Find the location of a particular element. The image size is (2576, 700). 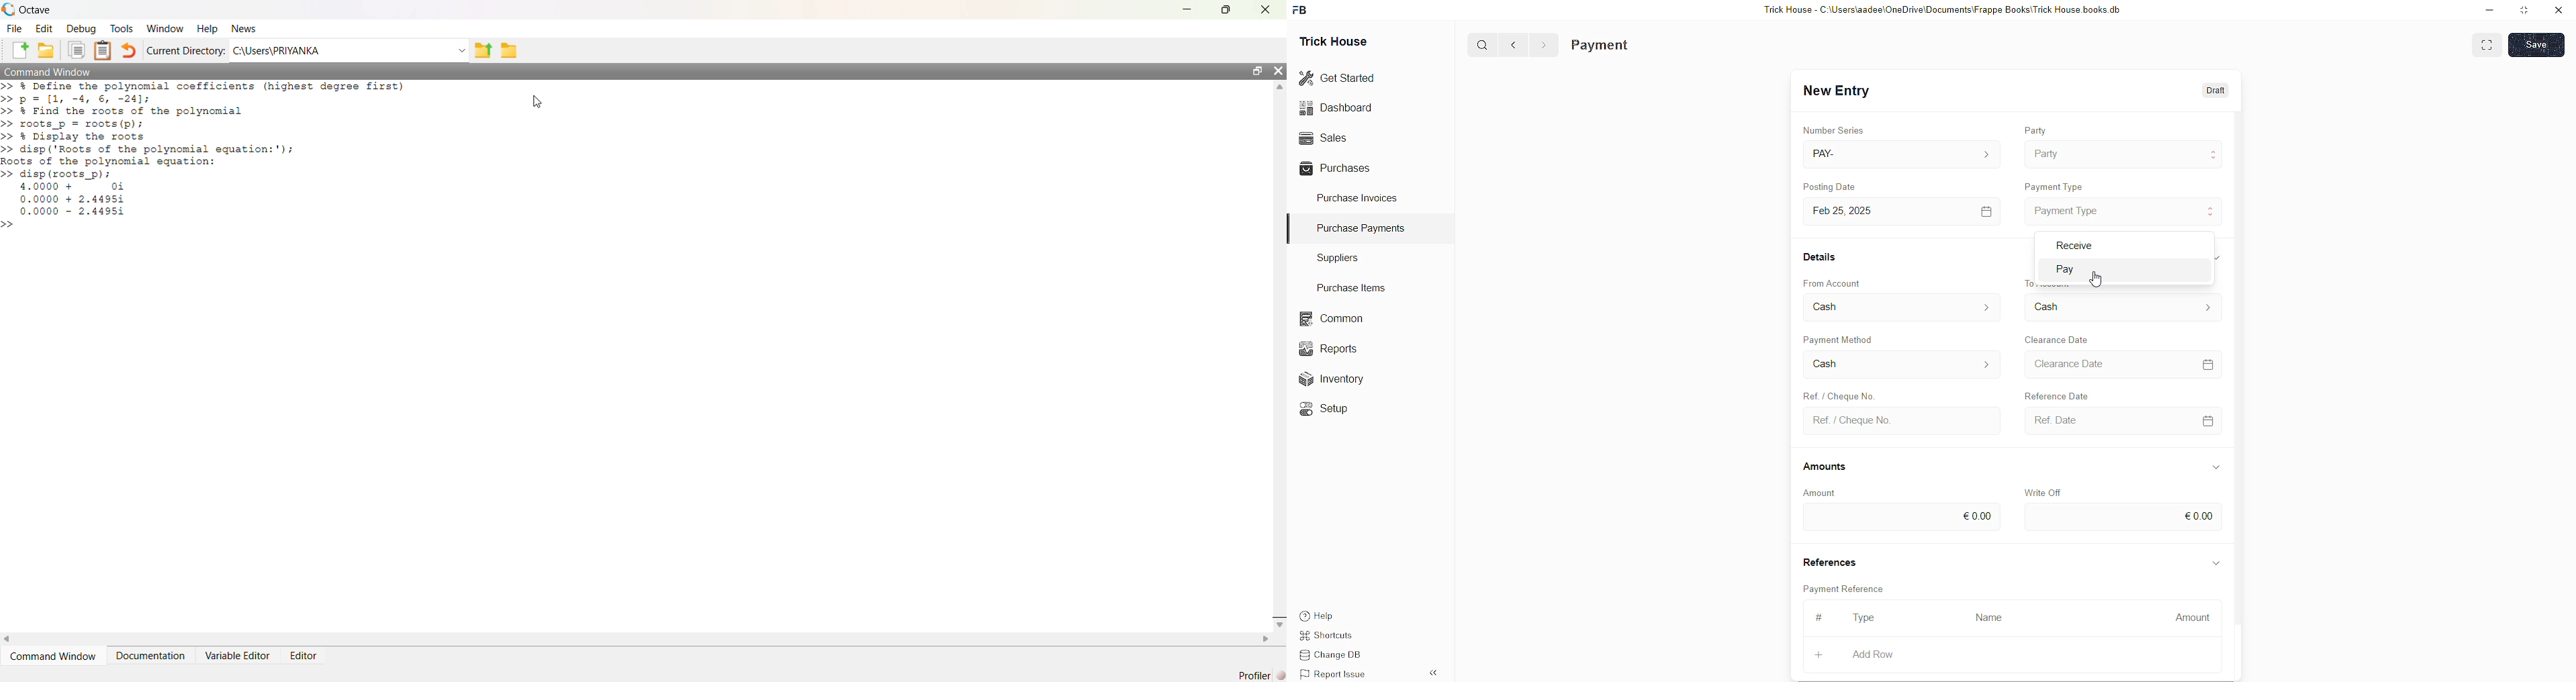

Receive is located at coordinates (2072, 244).